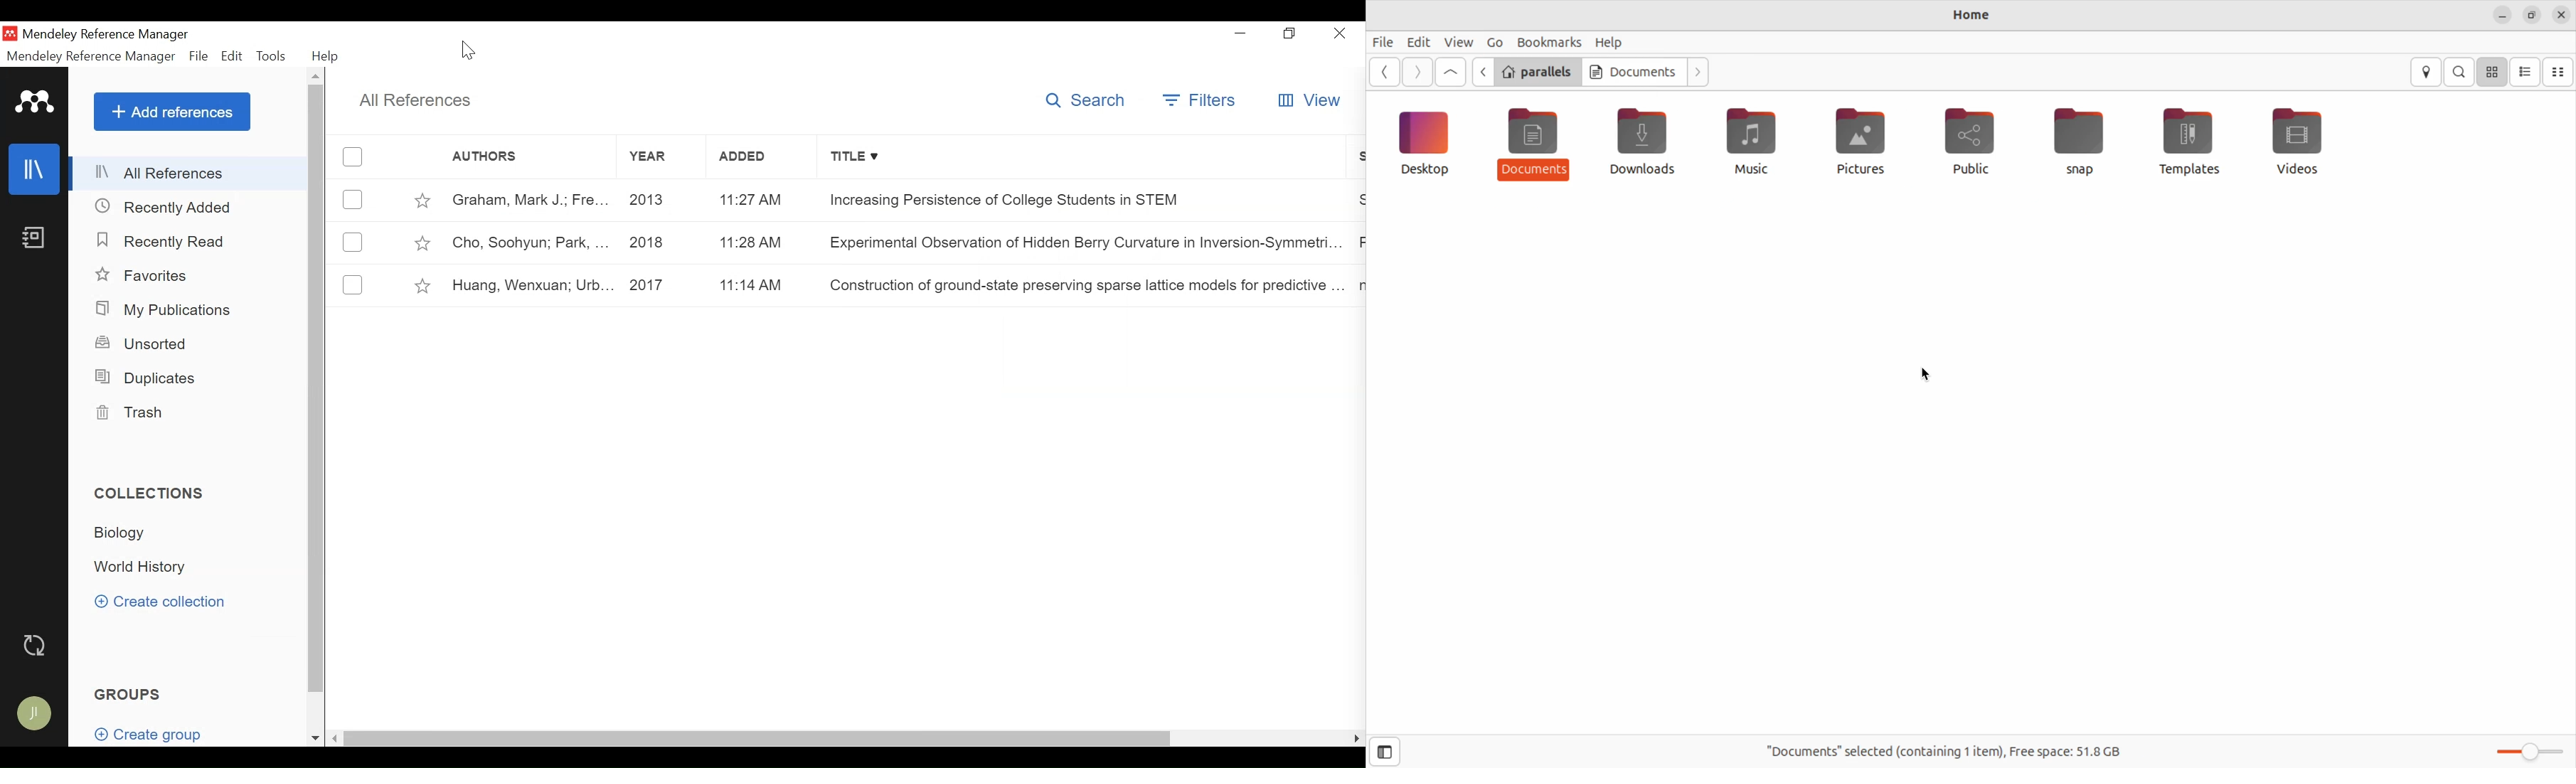  Describe the element at coordinates (2187, 143) in the screenshot. I see `Templates` at that location.